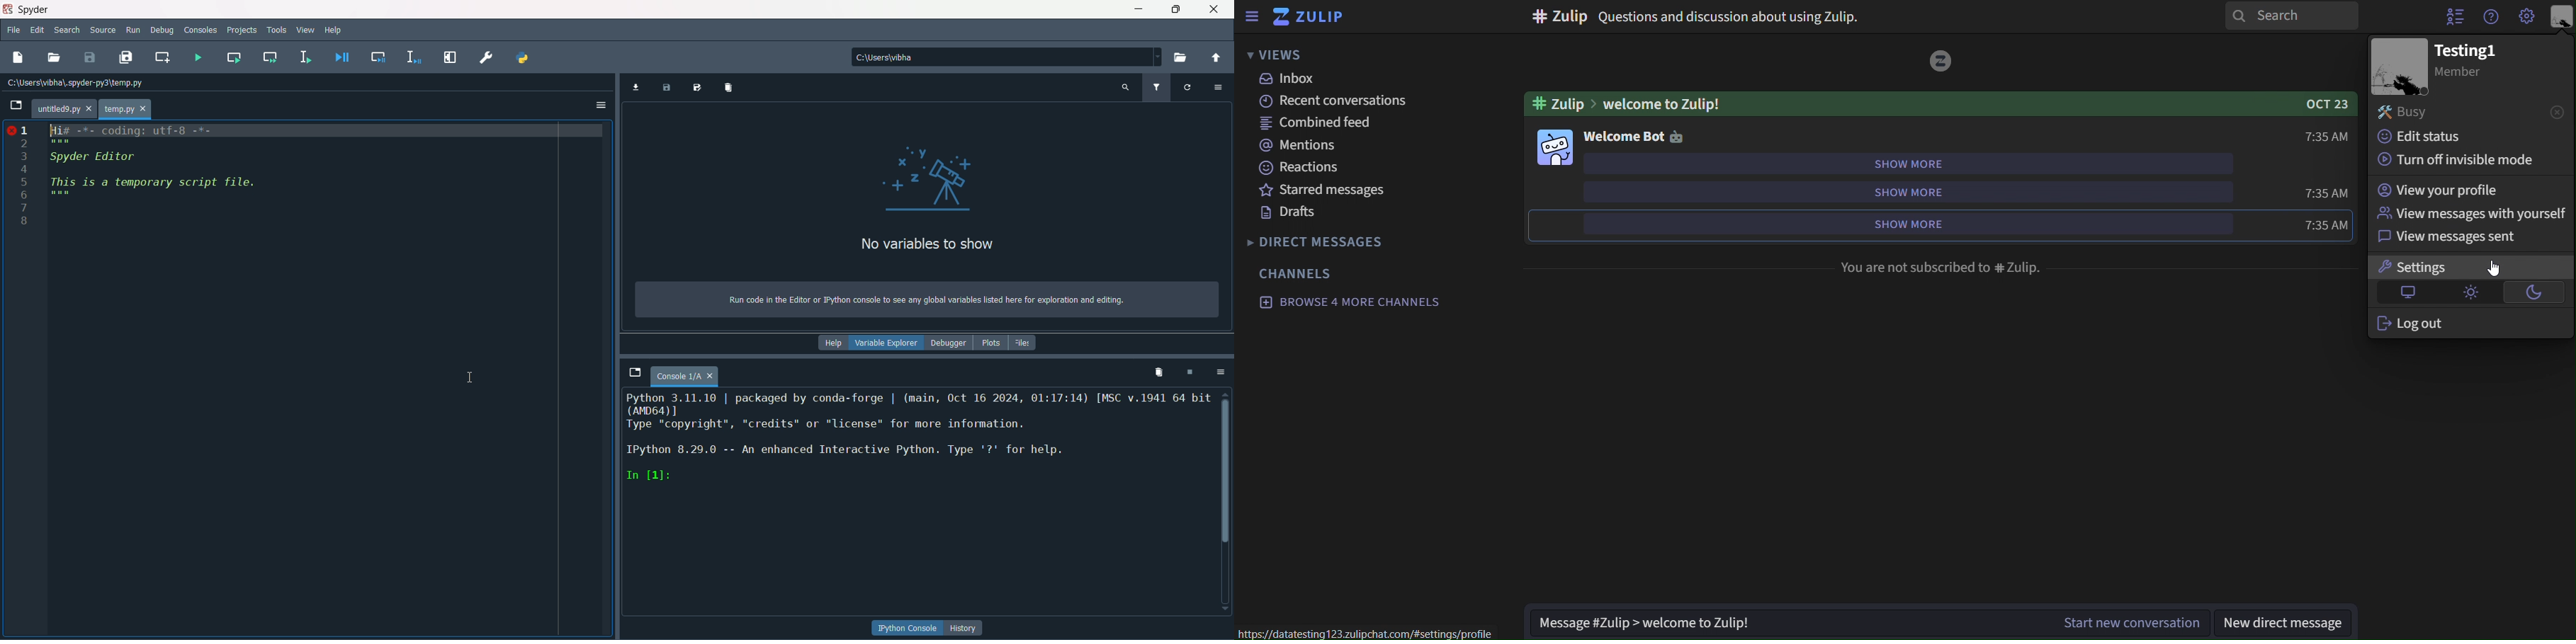 The height and width of the screenshot is (644, 2576). Describe the element at coordinates (78, 83) in the screenshot. I see `file path` at that location.